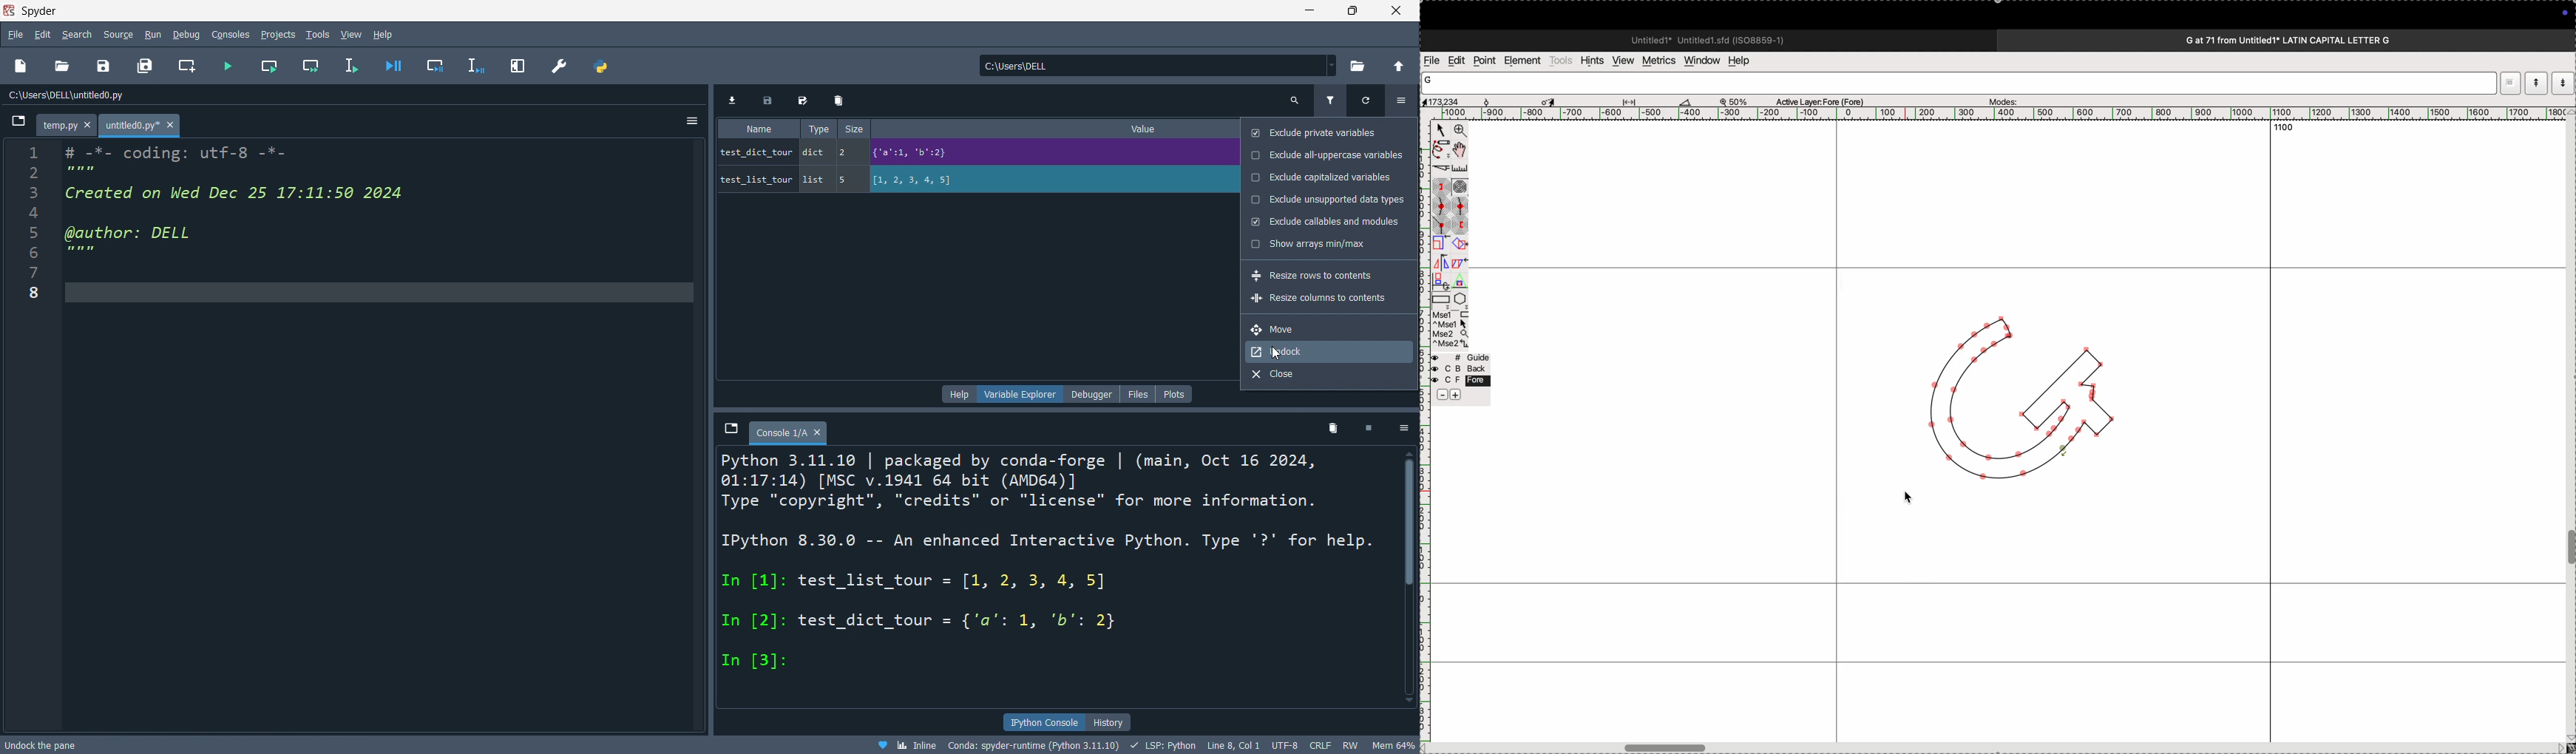  Describe the element at coordinates (1355, 12) in the screenshot. I see `maximize` at that location.